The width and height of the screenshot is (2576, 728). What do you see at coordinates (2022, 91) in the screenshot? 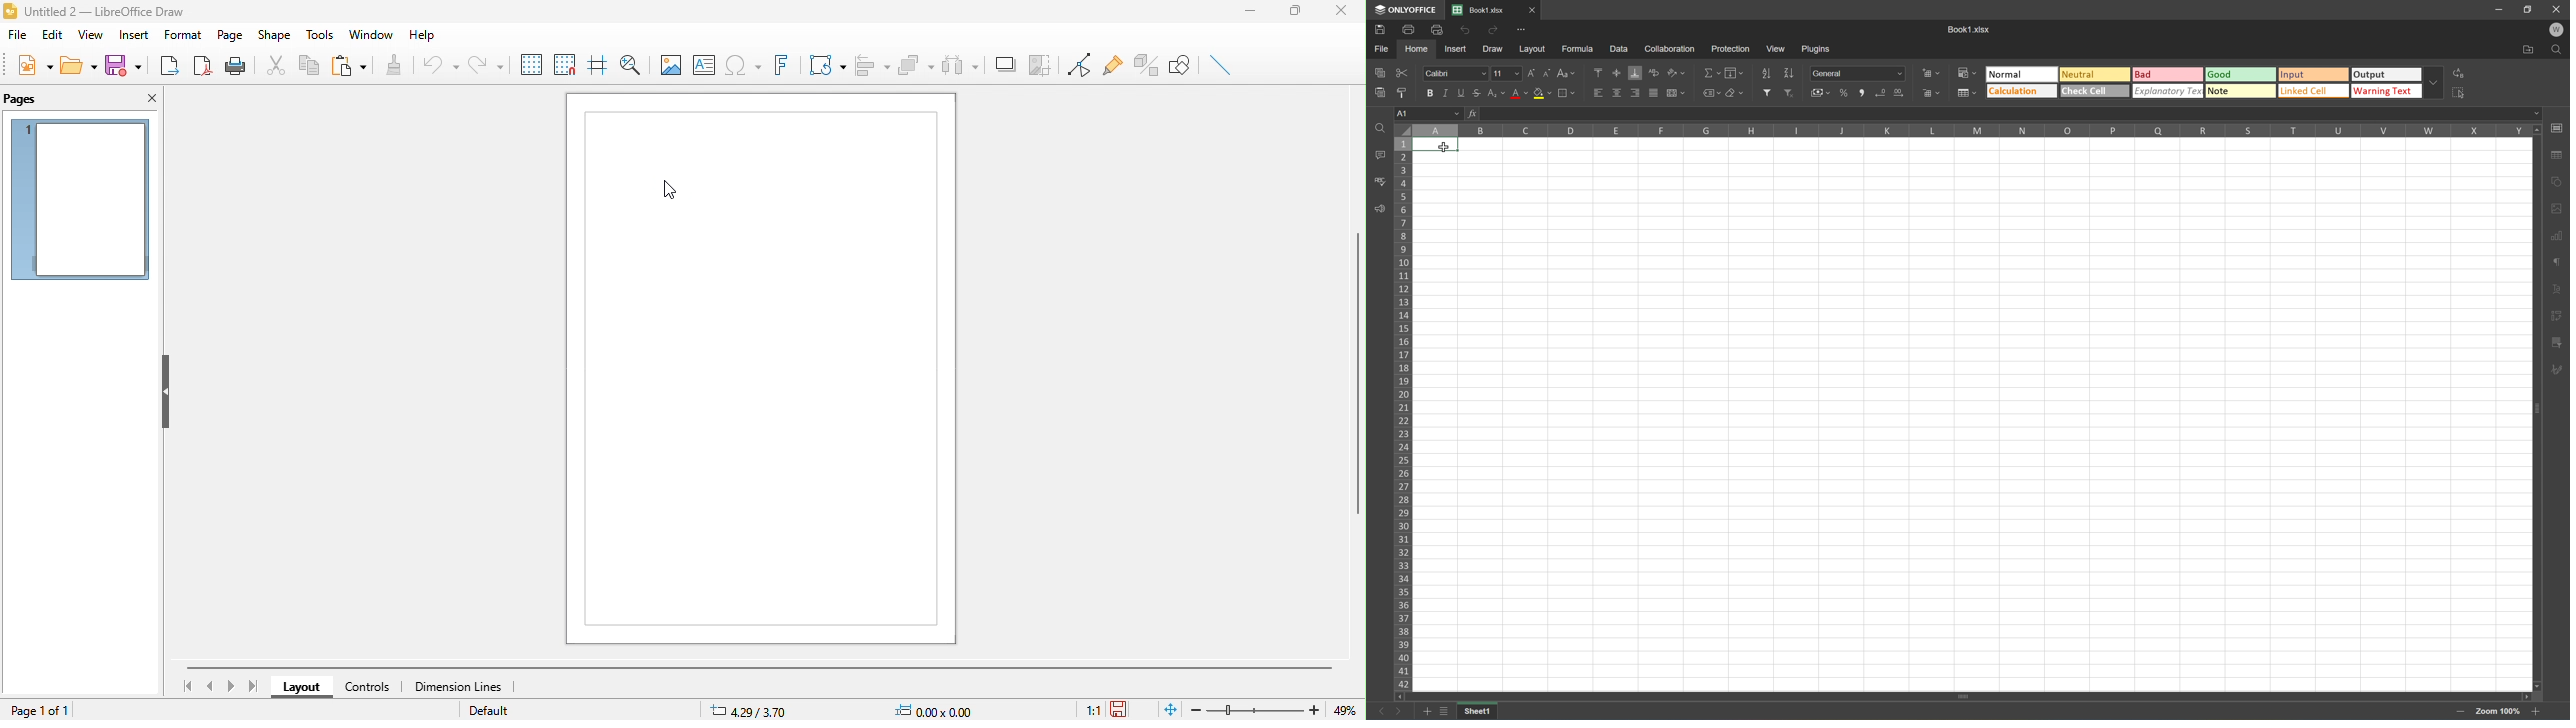
I see `Calculation` at bounding box center [2022, 91].